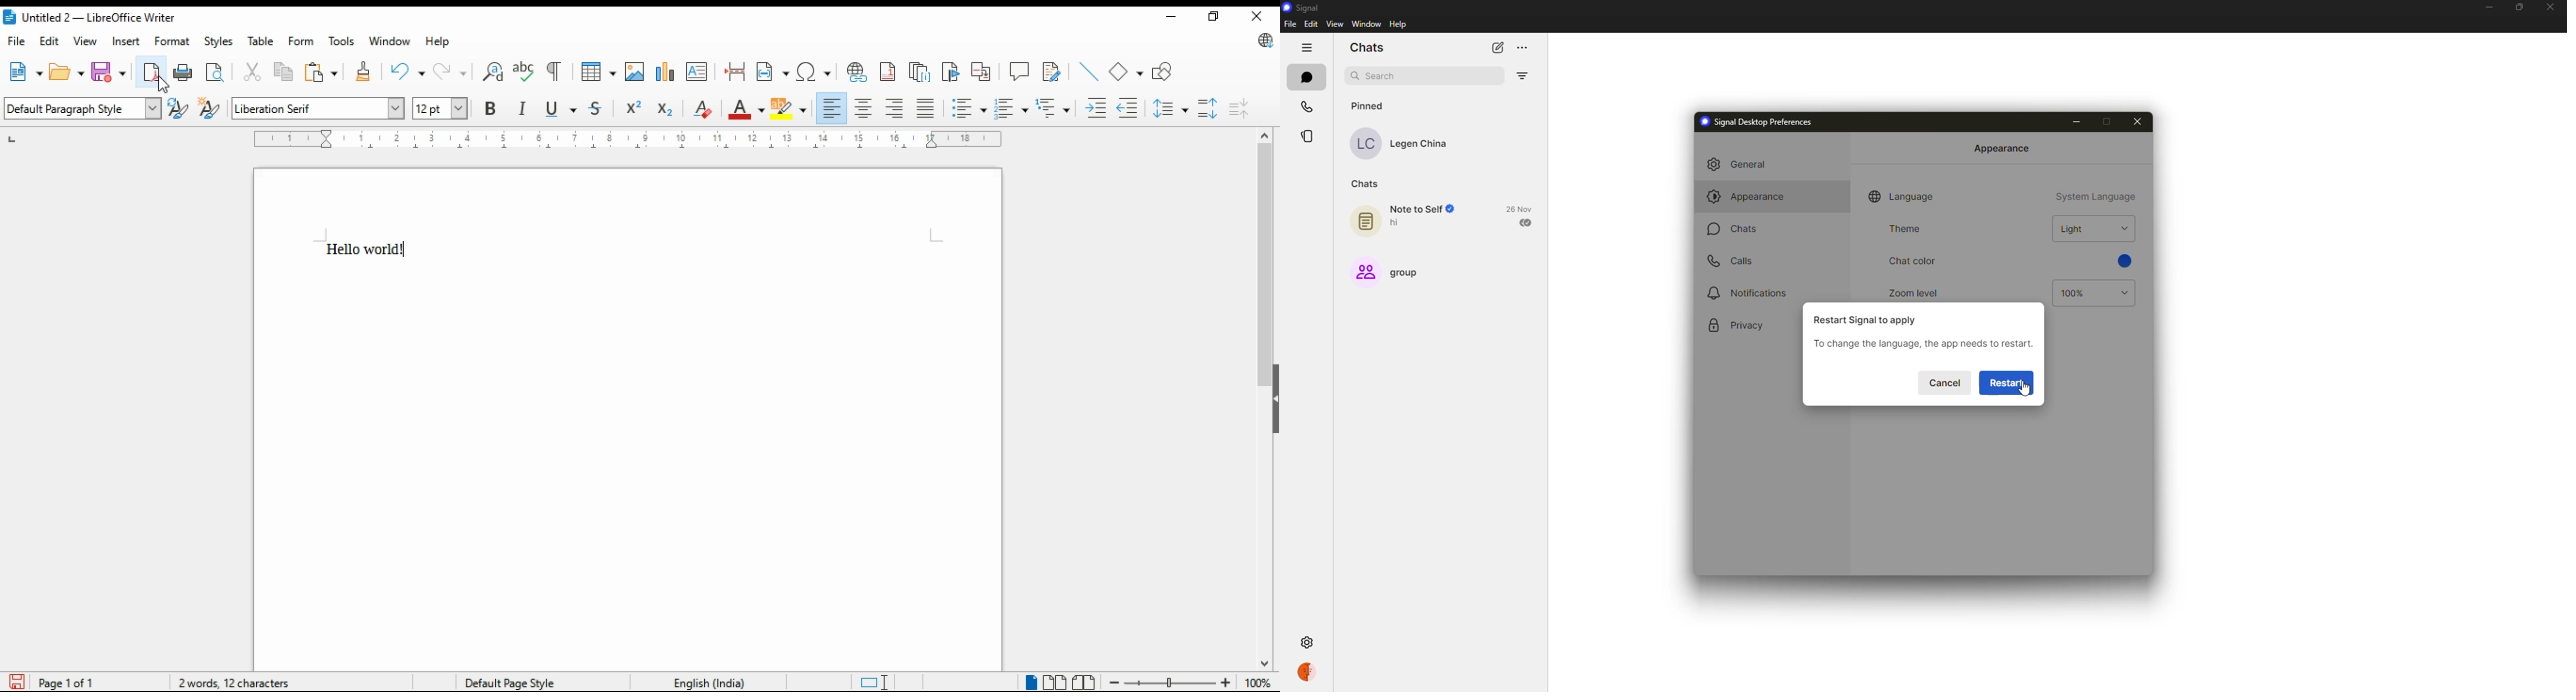 The image size is (2576, 700). I want to click on insert endnote, so click(919, 71).